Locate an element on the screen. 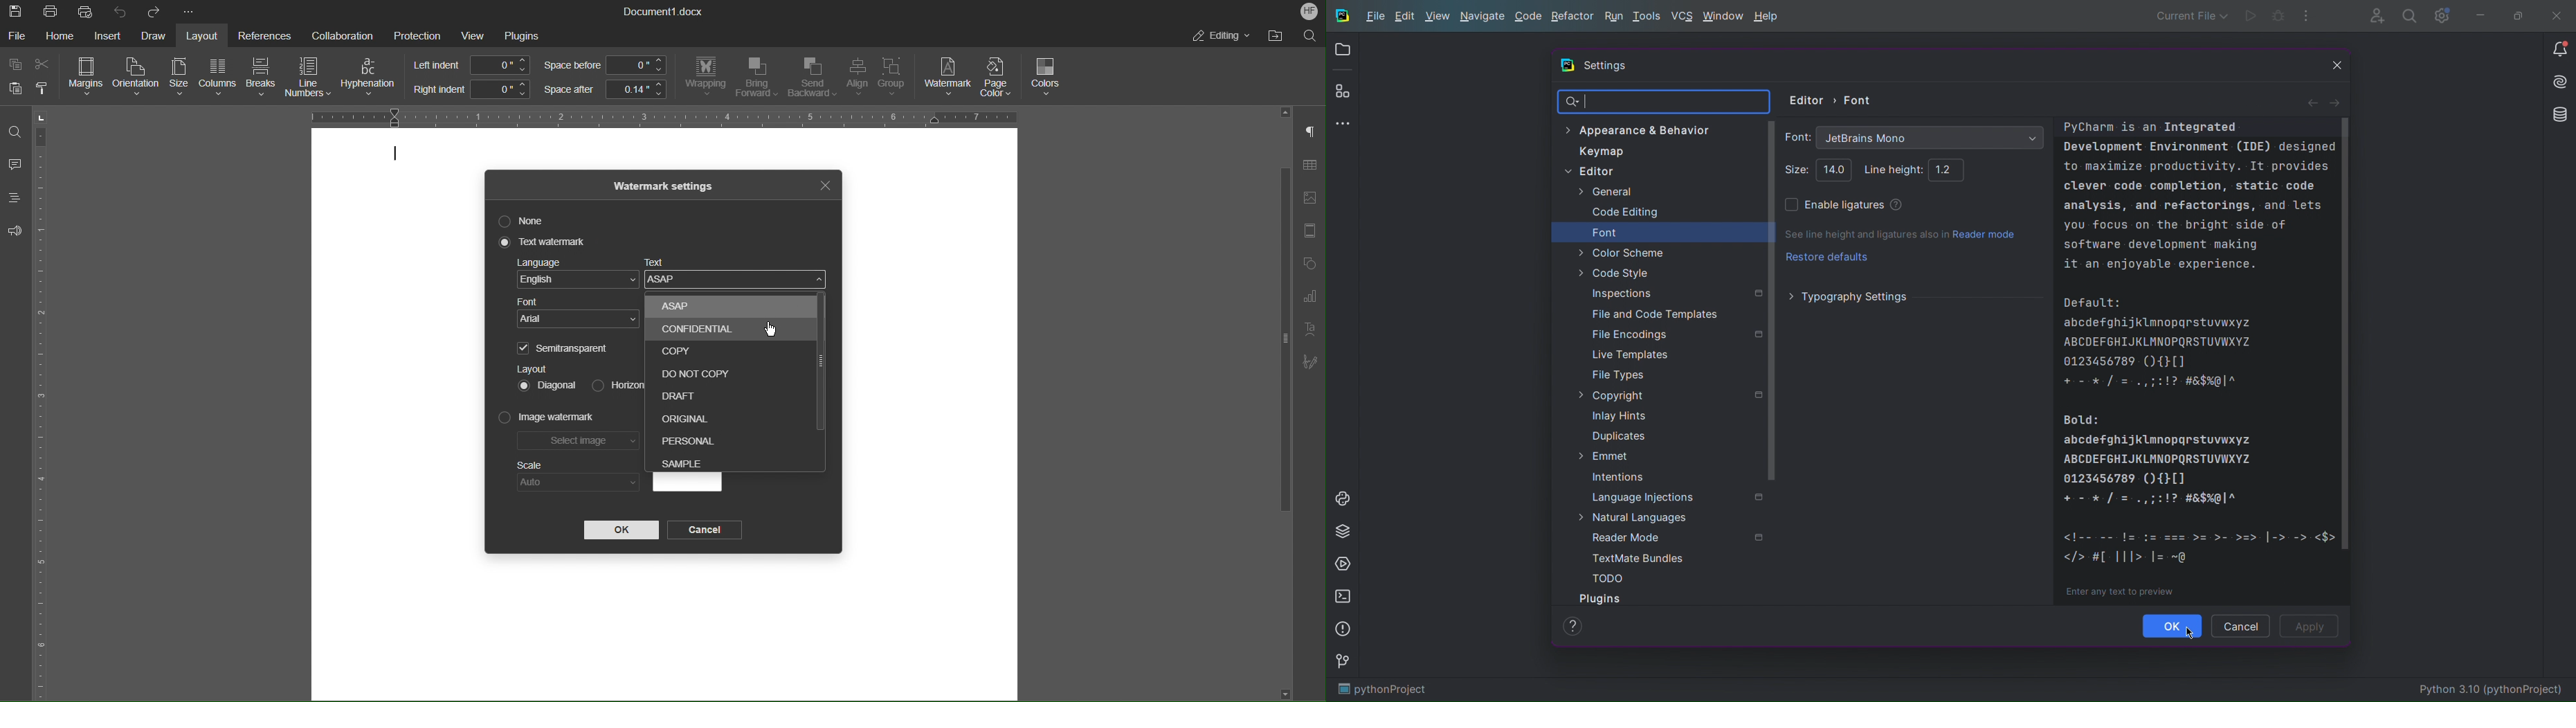  Redo is located at coordinates (153, 12).